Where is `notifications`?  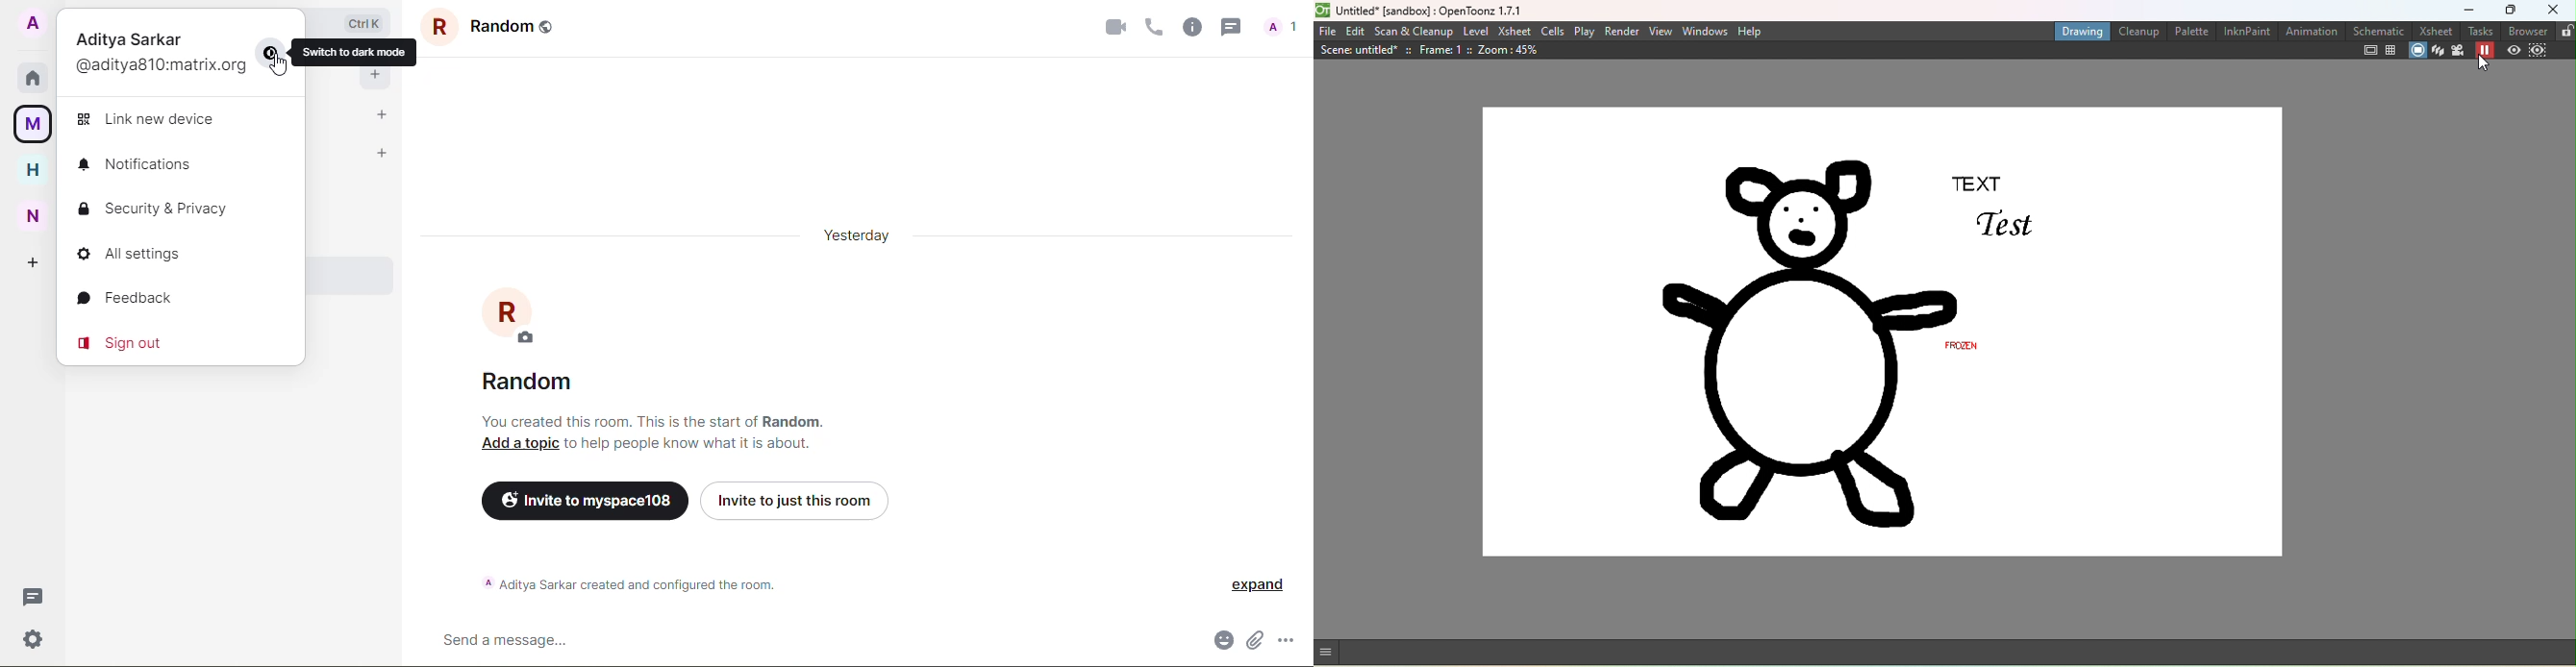
notifications is located at coordinates (150, 163).